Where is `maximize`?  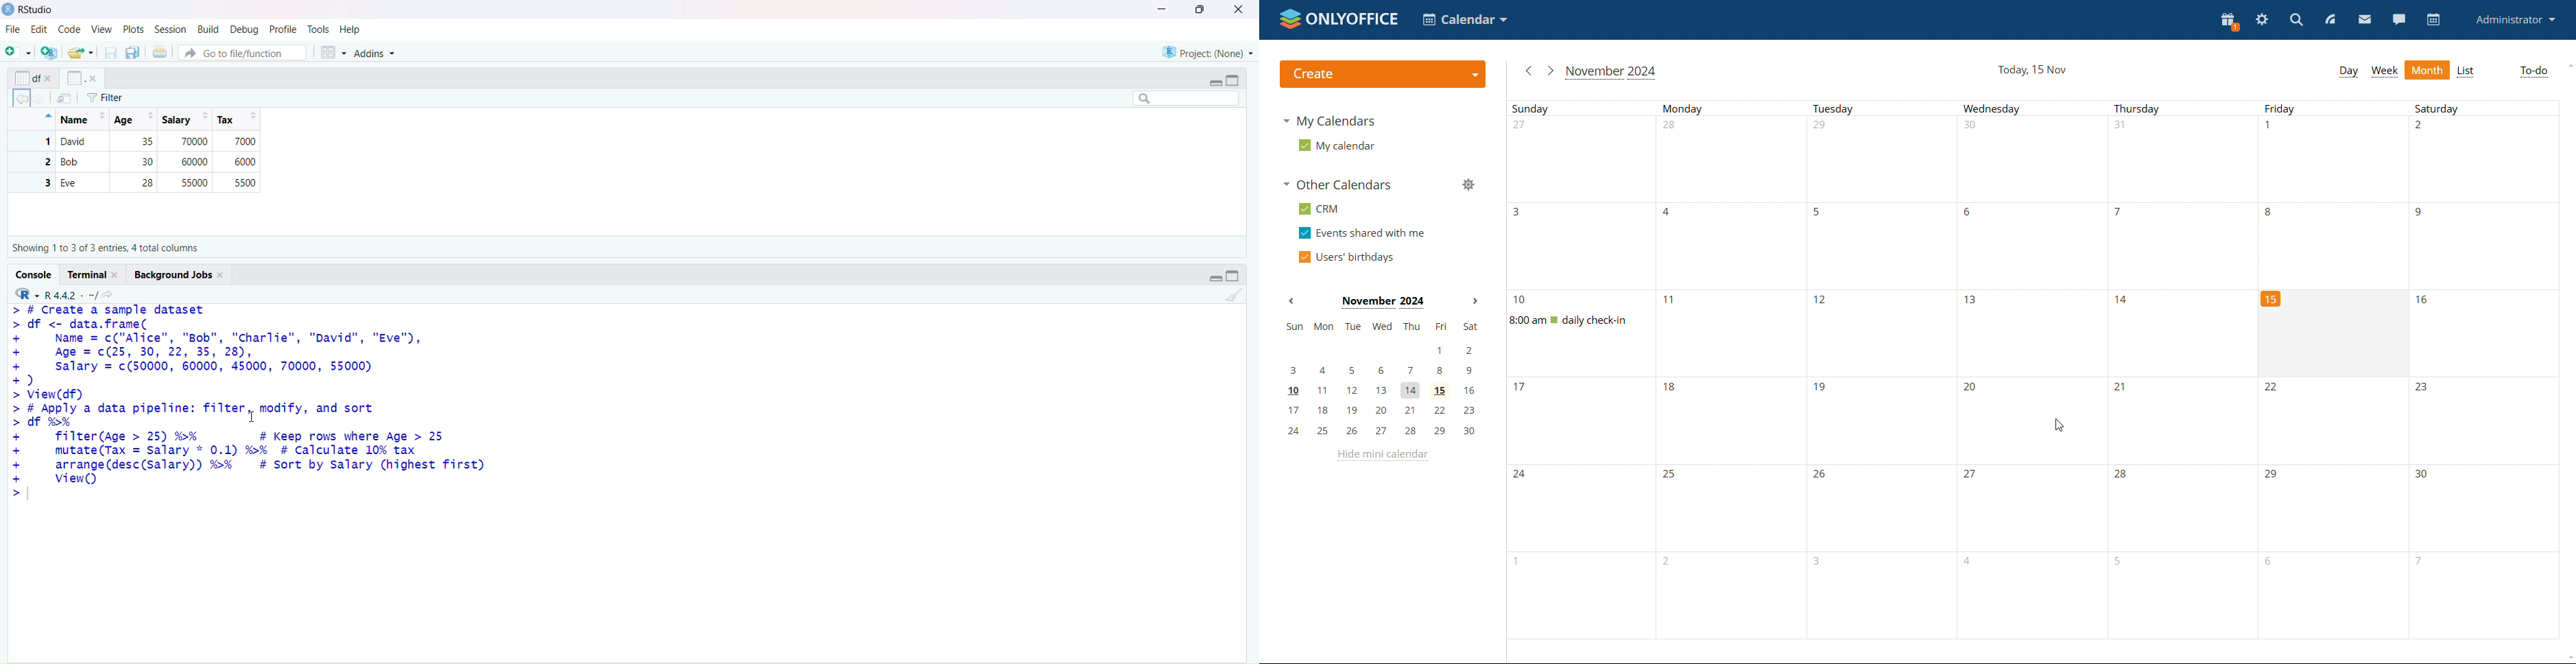
maximize is located at coordinates (1205, 10).